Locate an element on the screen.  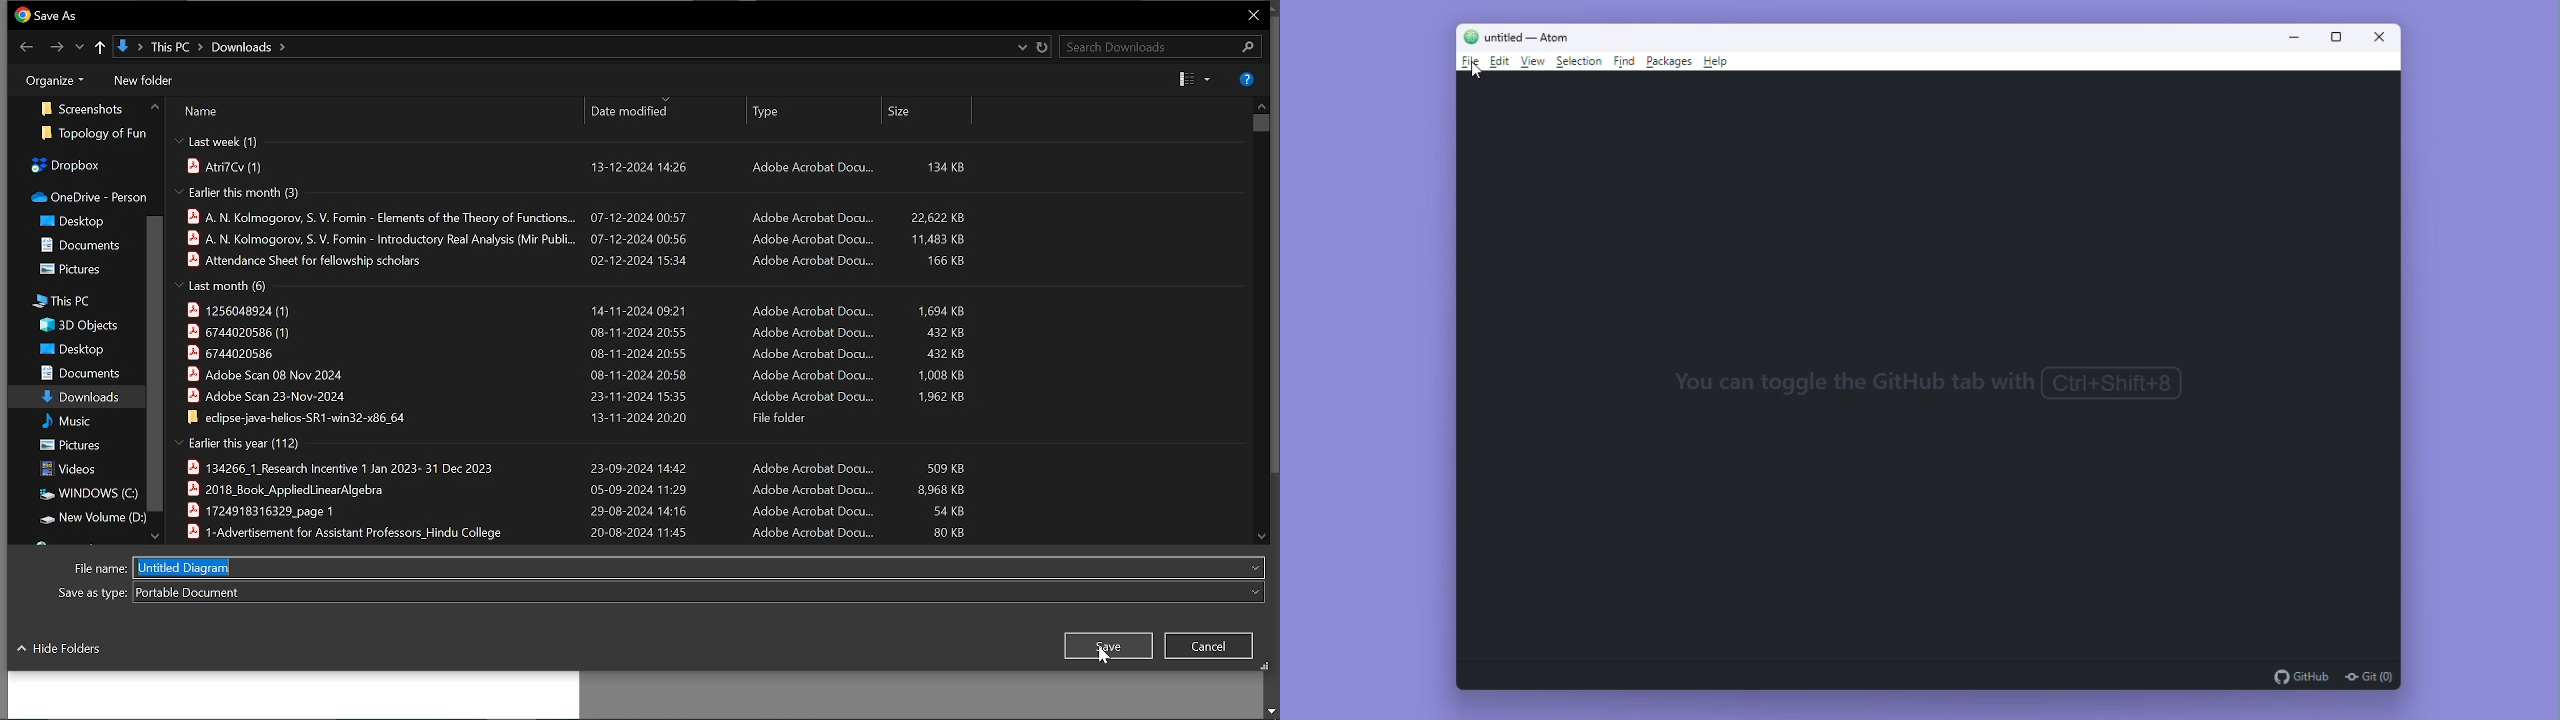
‘Adobe Acrobat Docu... is located at coordinates (808, 217).